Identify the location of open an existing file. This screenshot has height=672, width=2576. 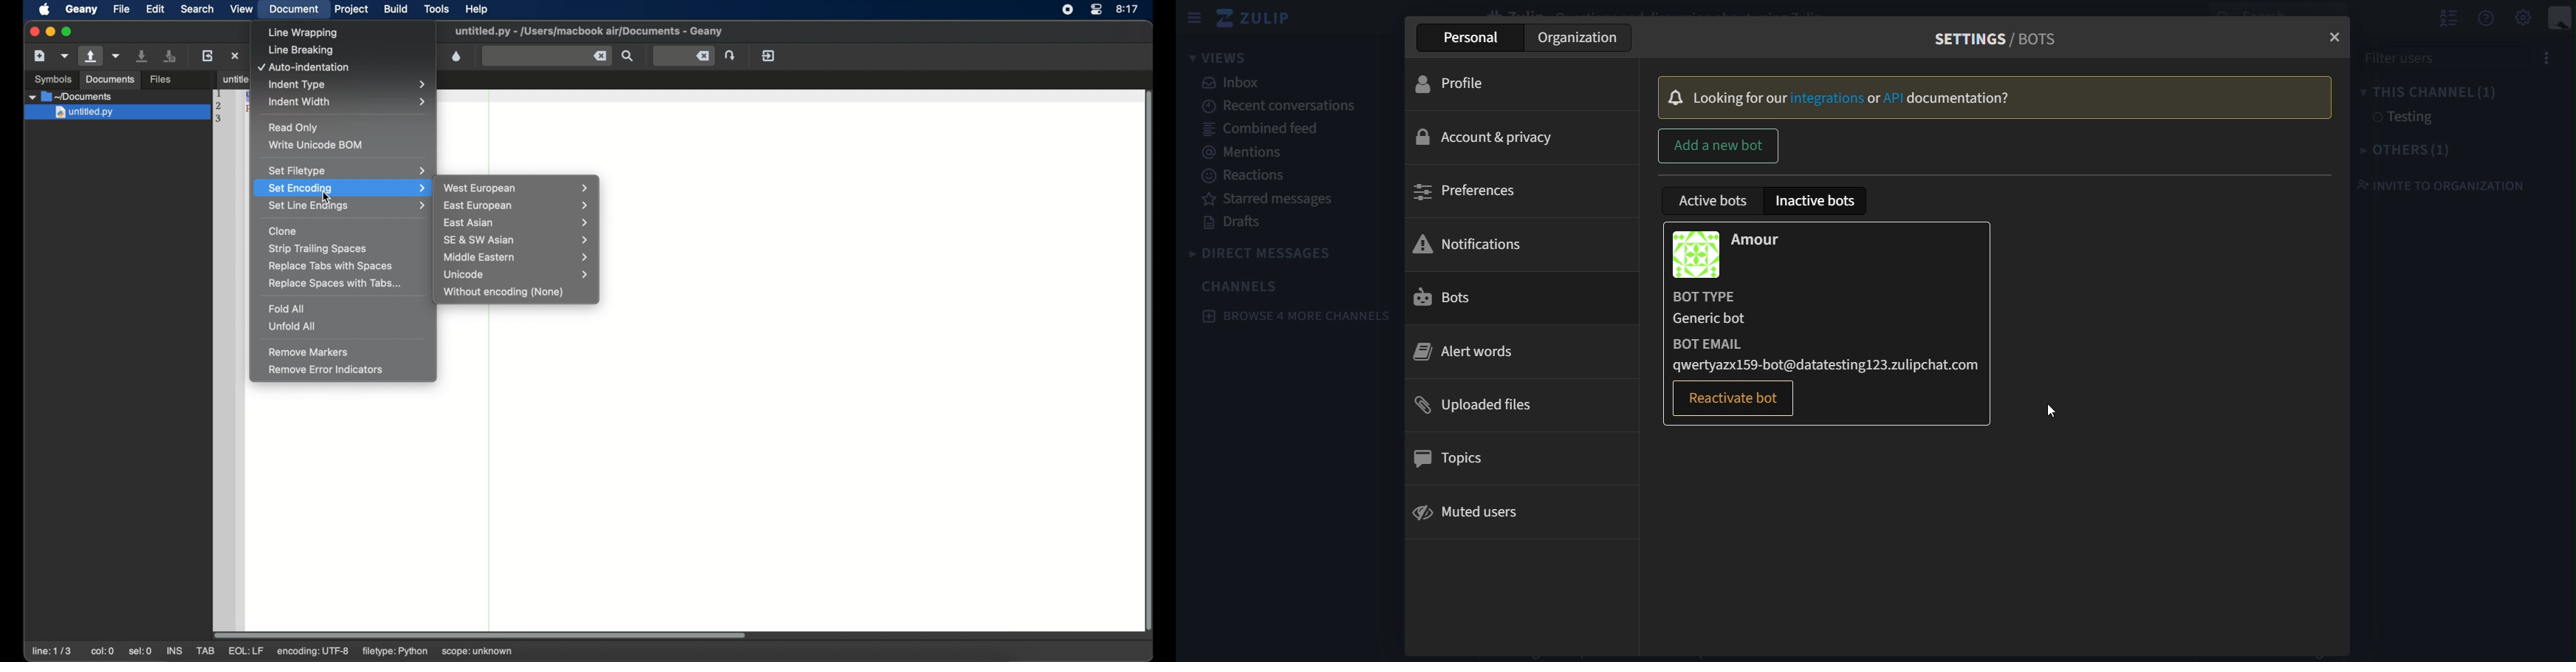
(91, 56).